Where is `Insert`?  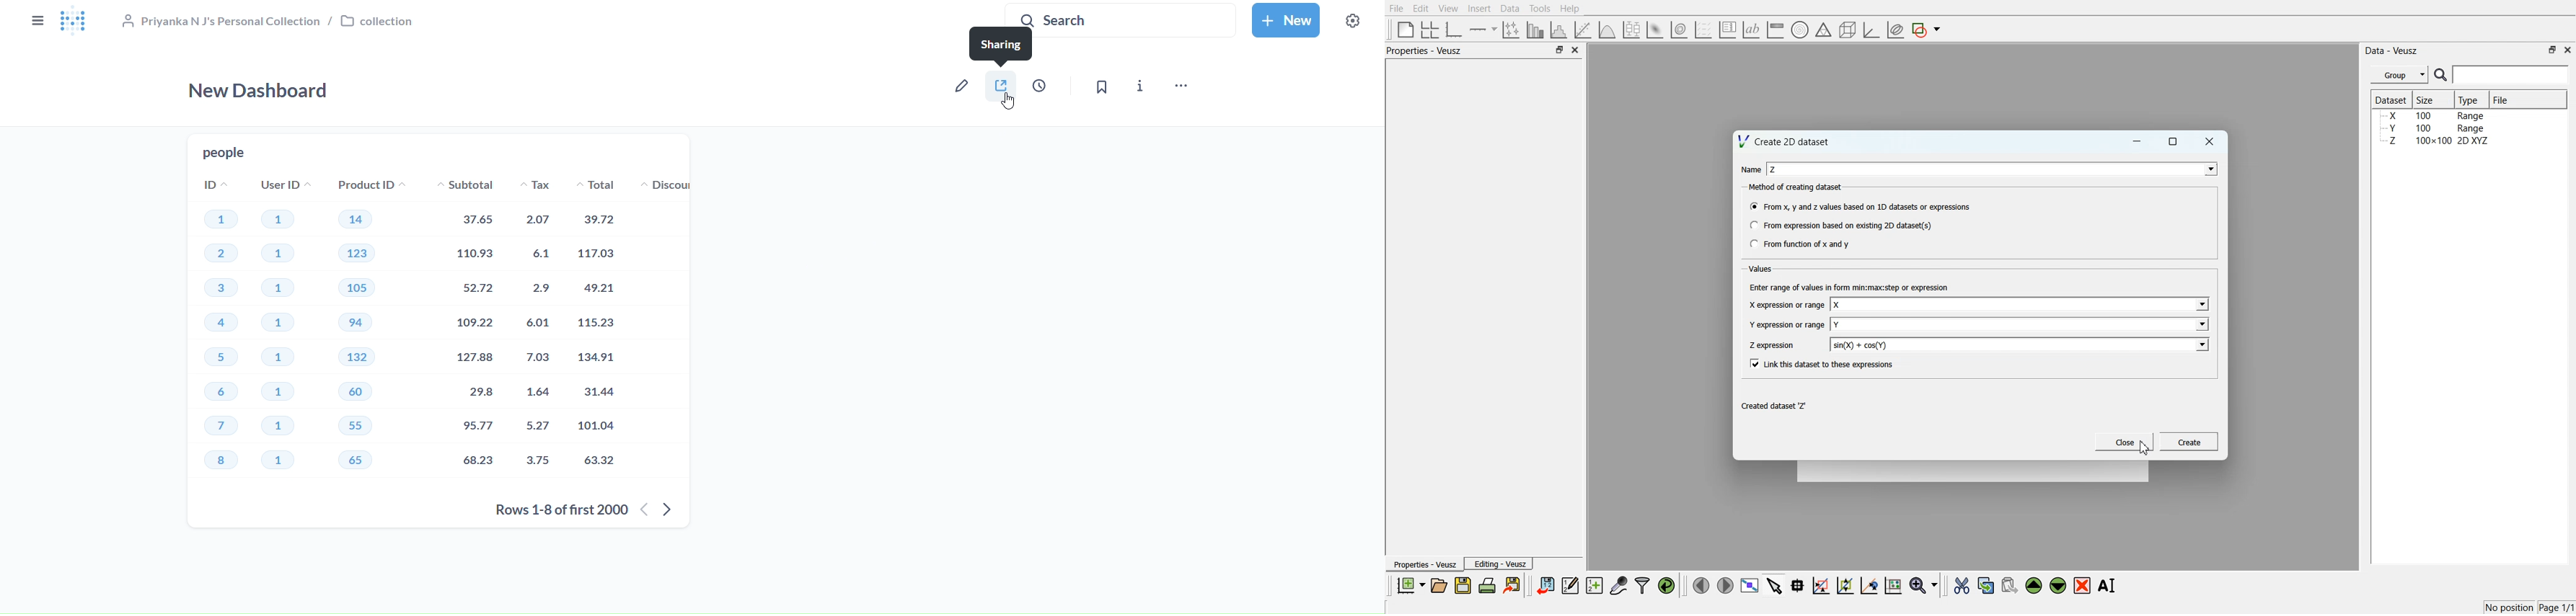 Insert is located at coordinates (1479, 8).